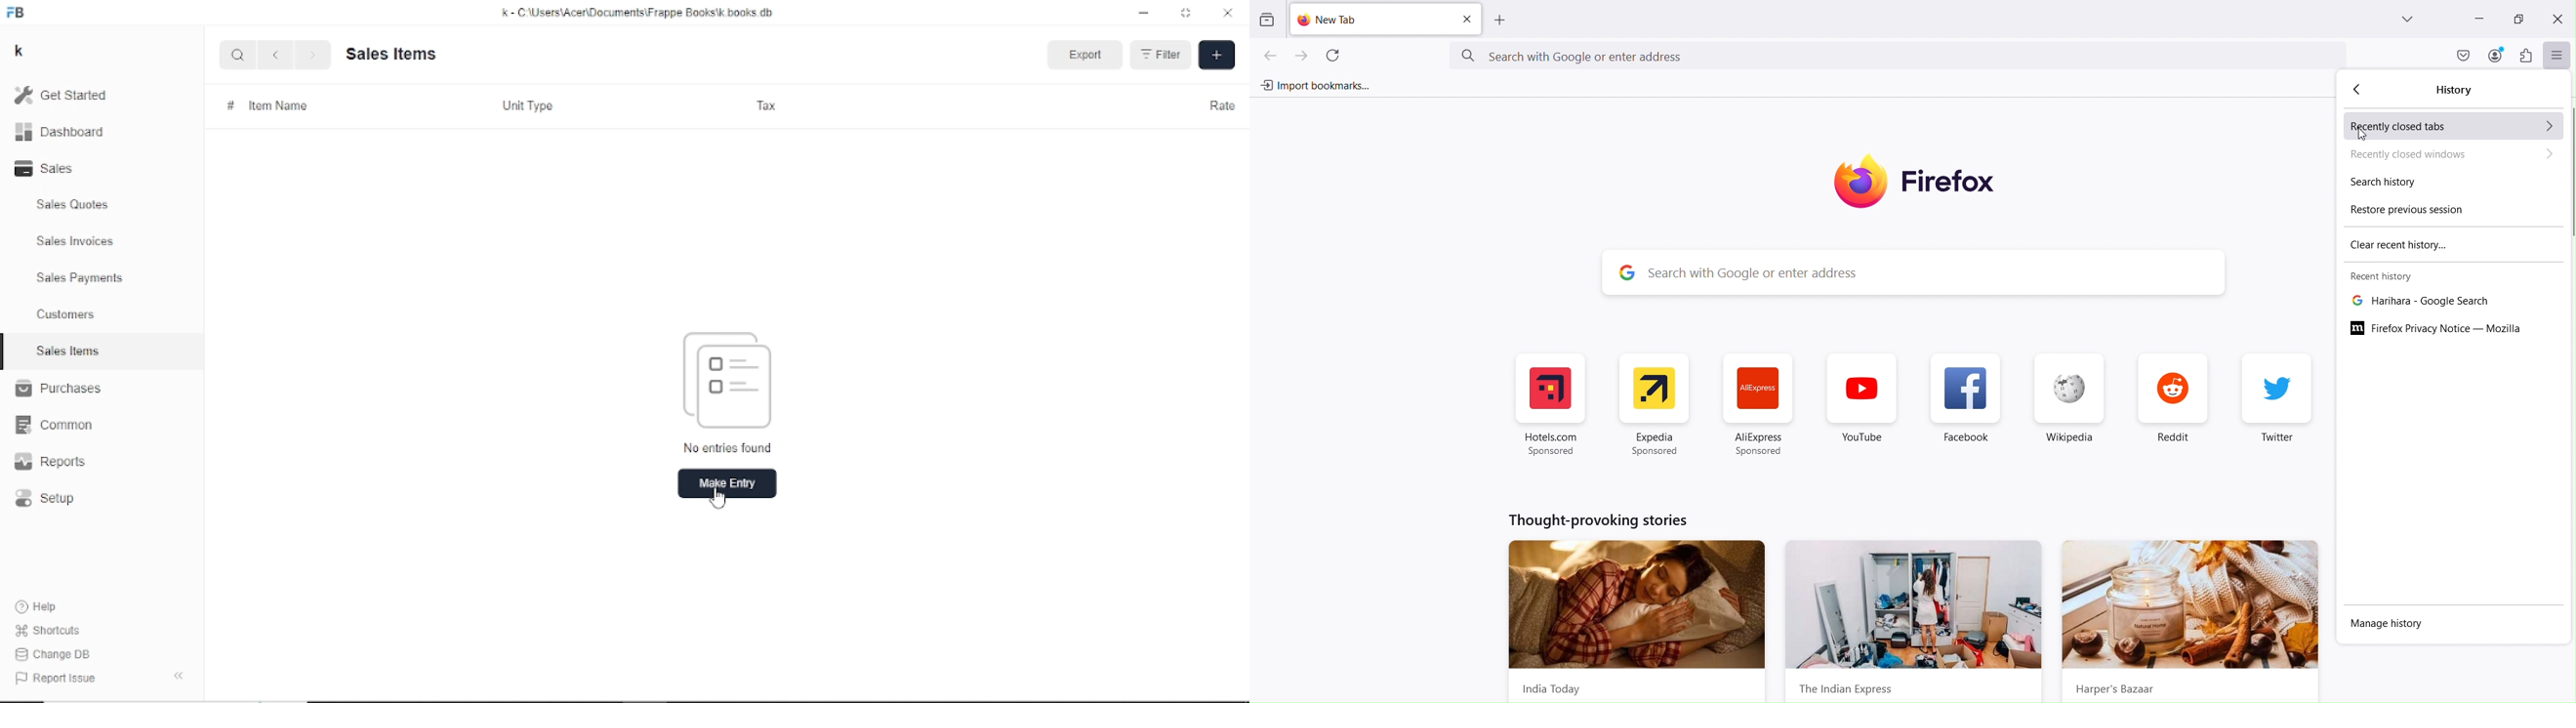  I want to click on Sales Payments, so click(81, 277).